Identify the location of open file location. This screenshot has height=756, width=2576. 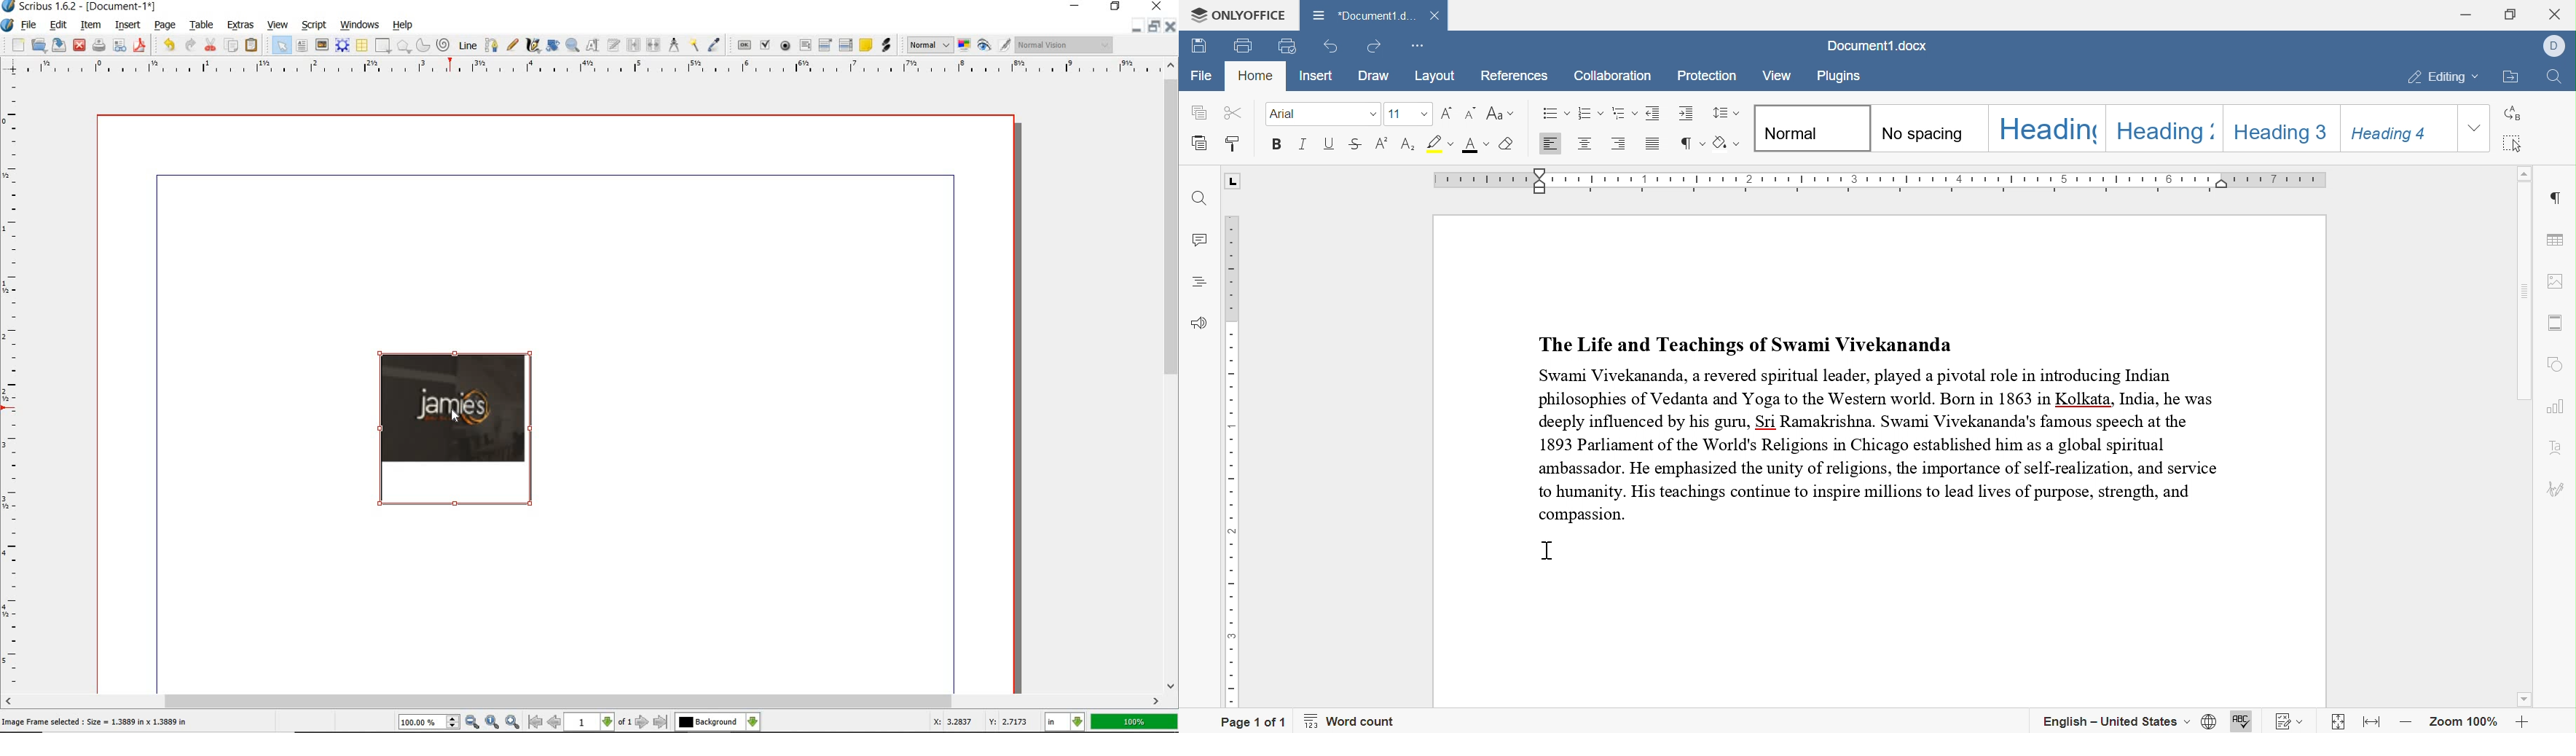
(2513, 78).